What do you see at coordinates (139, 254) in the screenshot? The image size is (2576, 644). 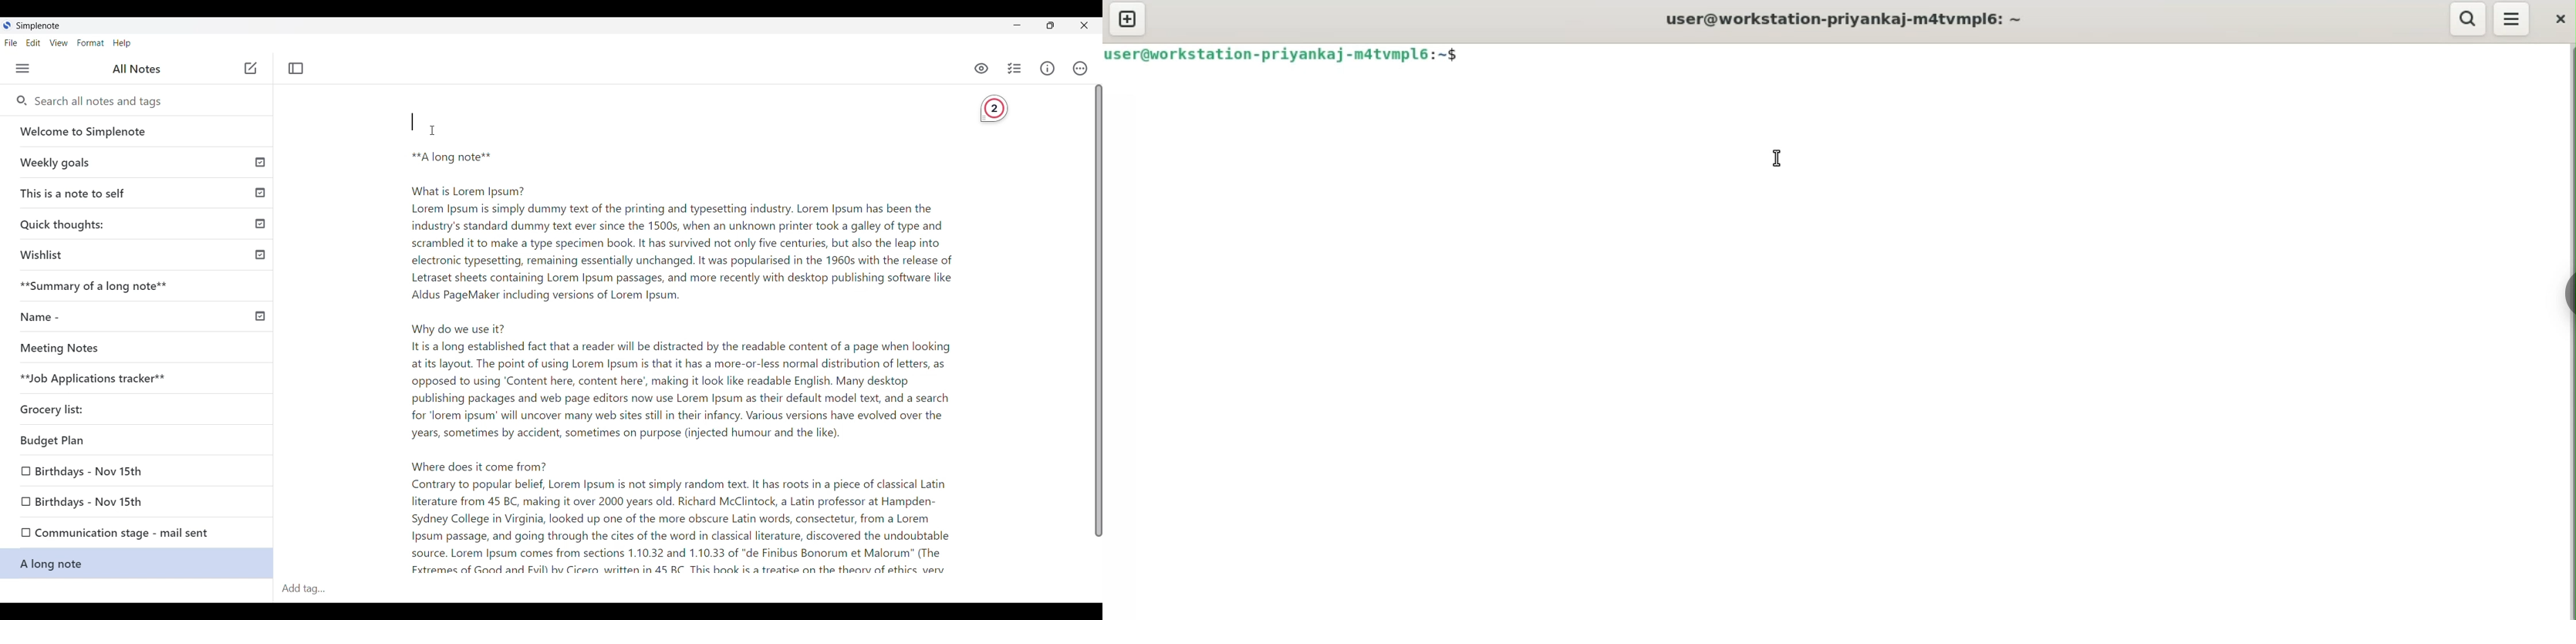 I see `Wishlist` at bounding box center [139, 254].